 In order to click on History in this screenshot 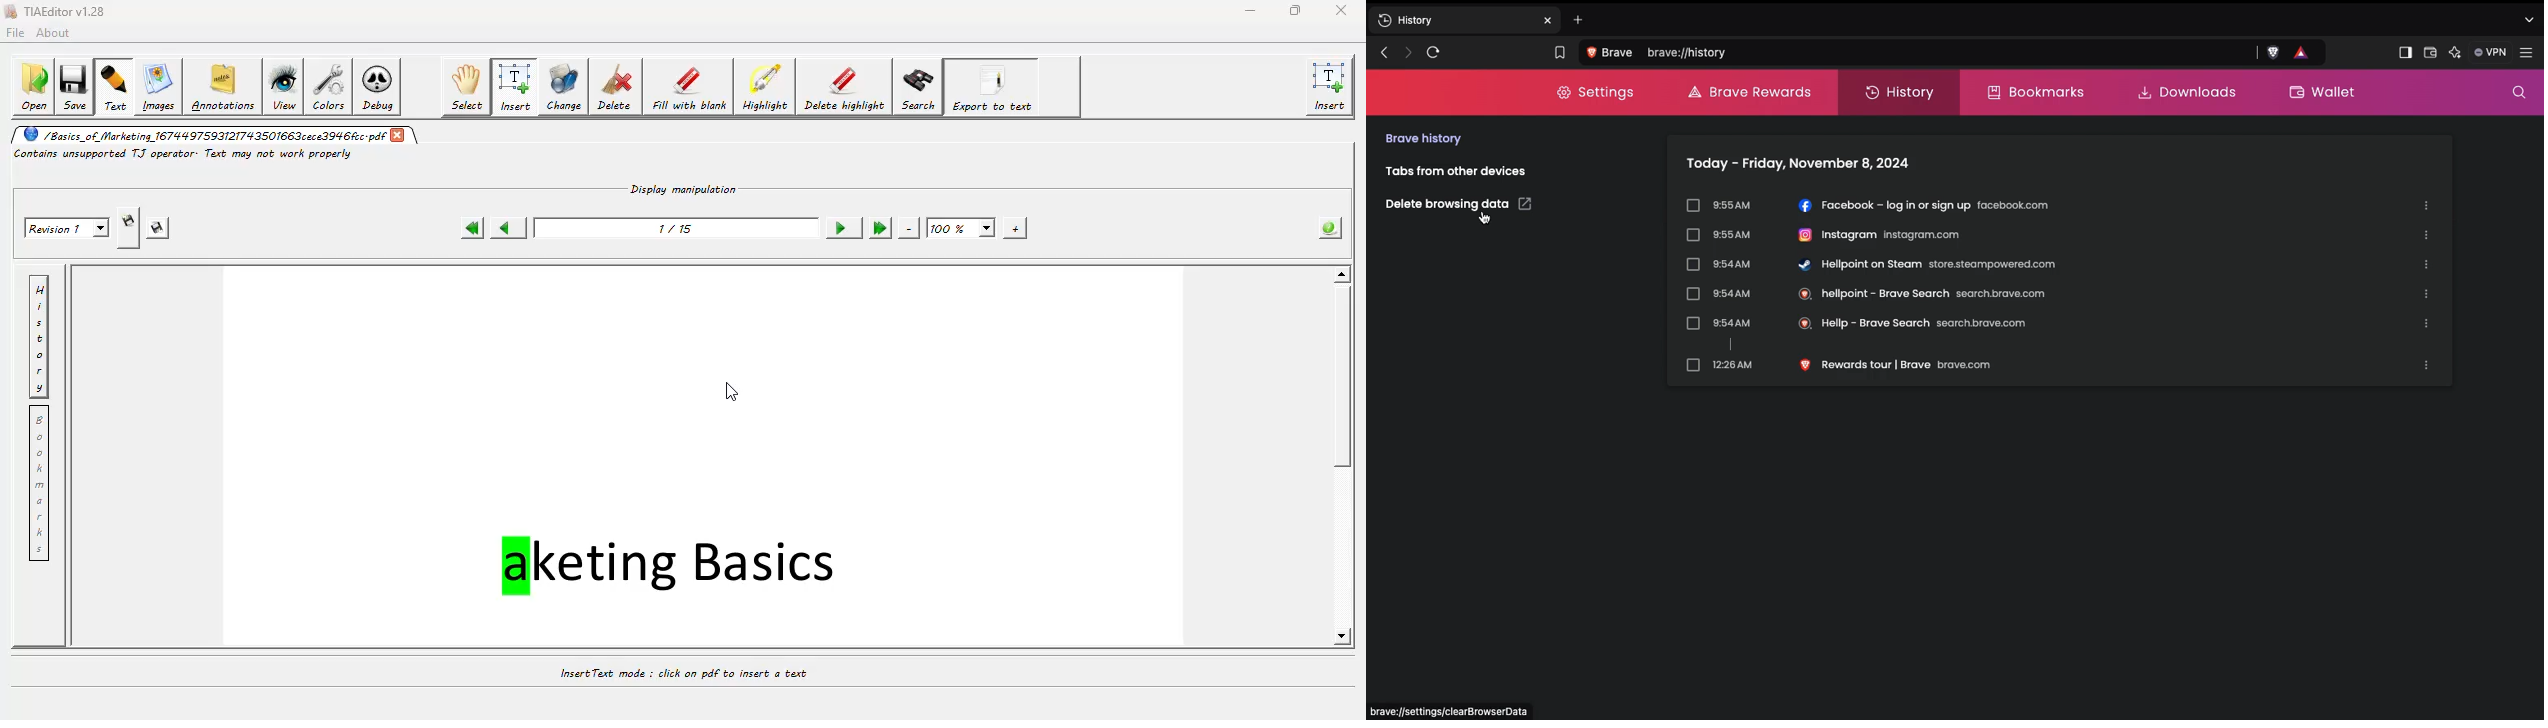, I will do `click(1904, 91)`.